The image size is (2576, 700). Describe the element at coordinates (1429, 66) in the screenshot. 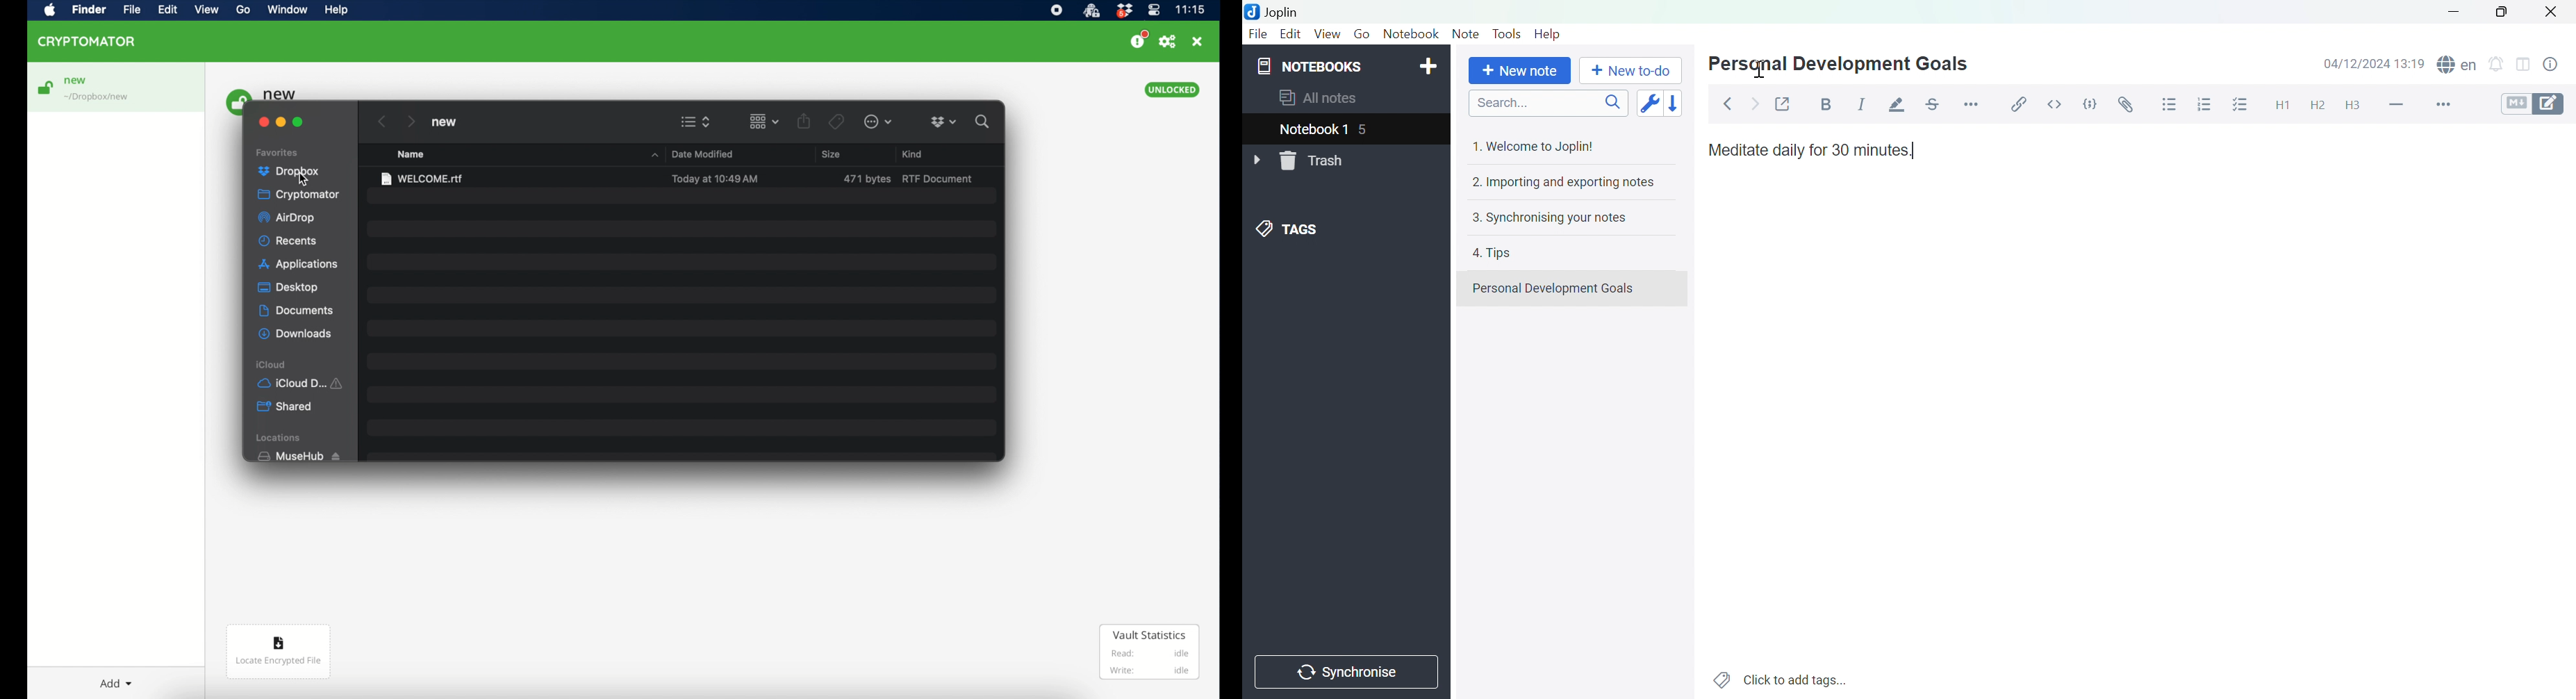

I see `Add notebook` at that location.